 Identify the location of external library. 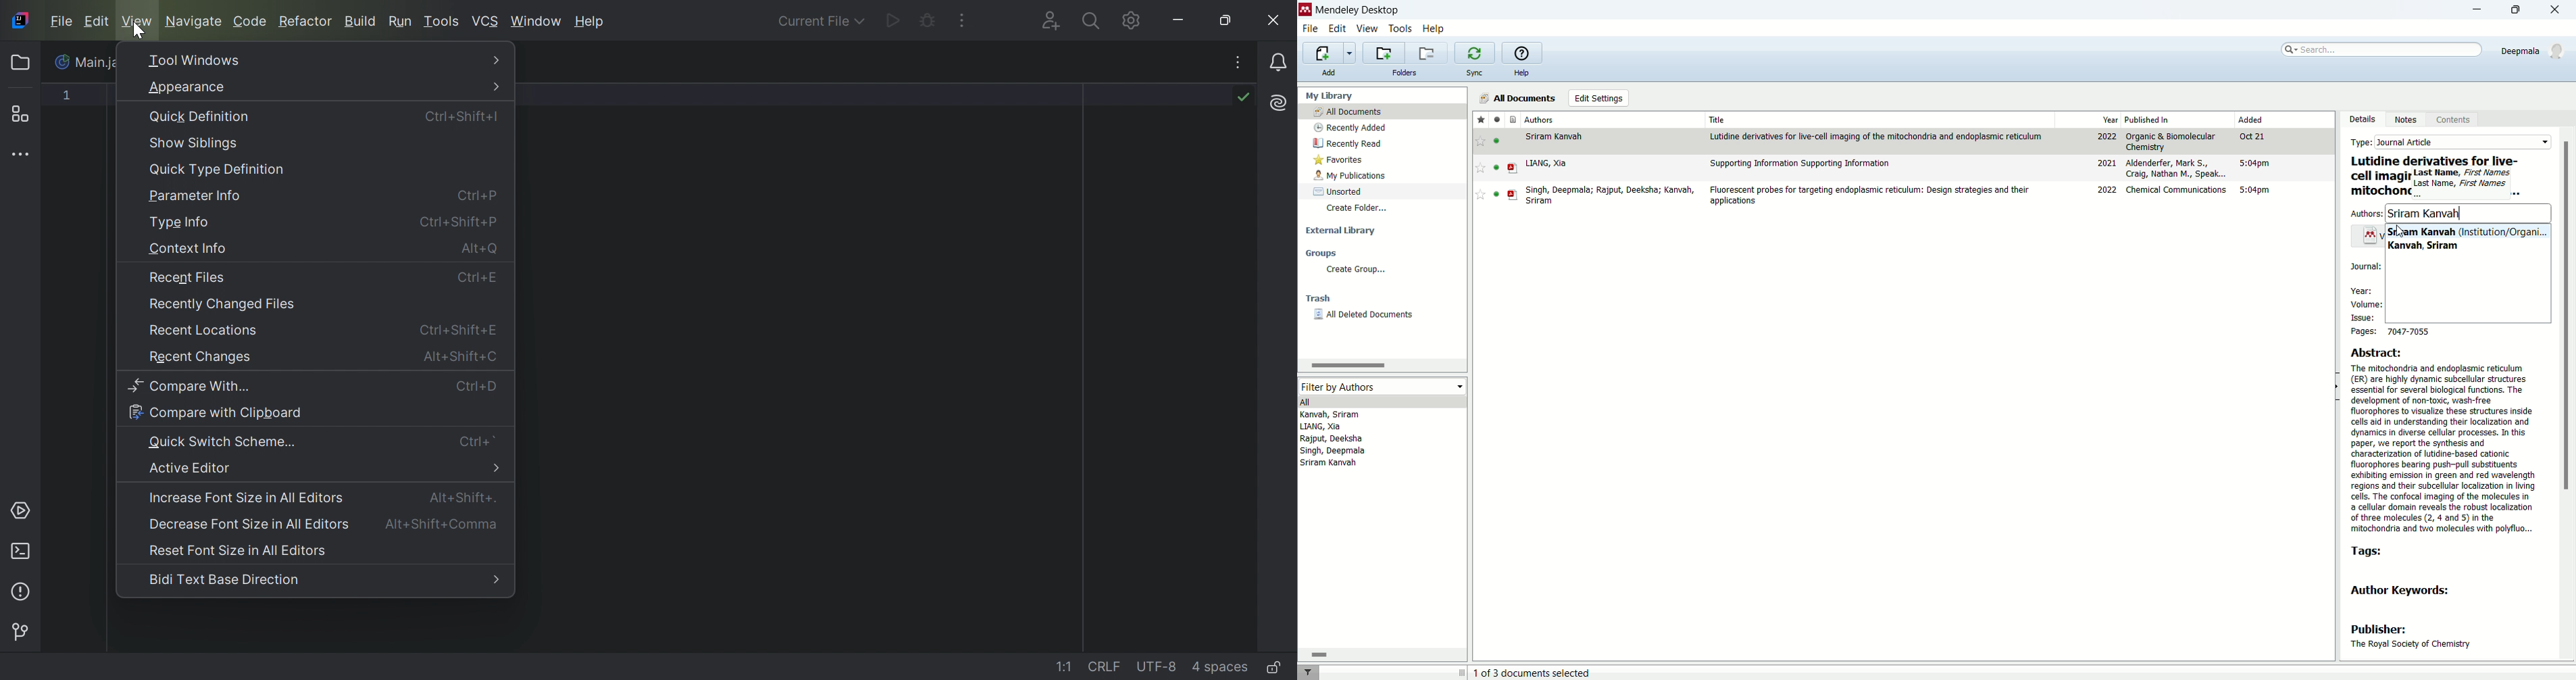
(1341, 229).